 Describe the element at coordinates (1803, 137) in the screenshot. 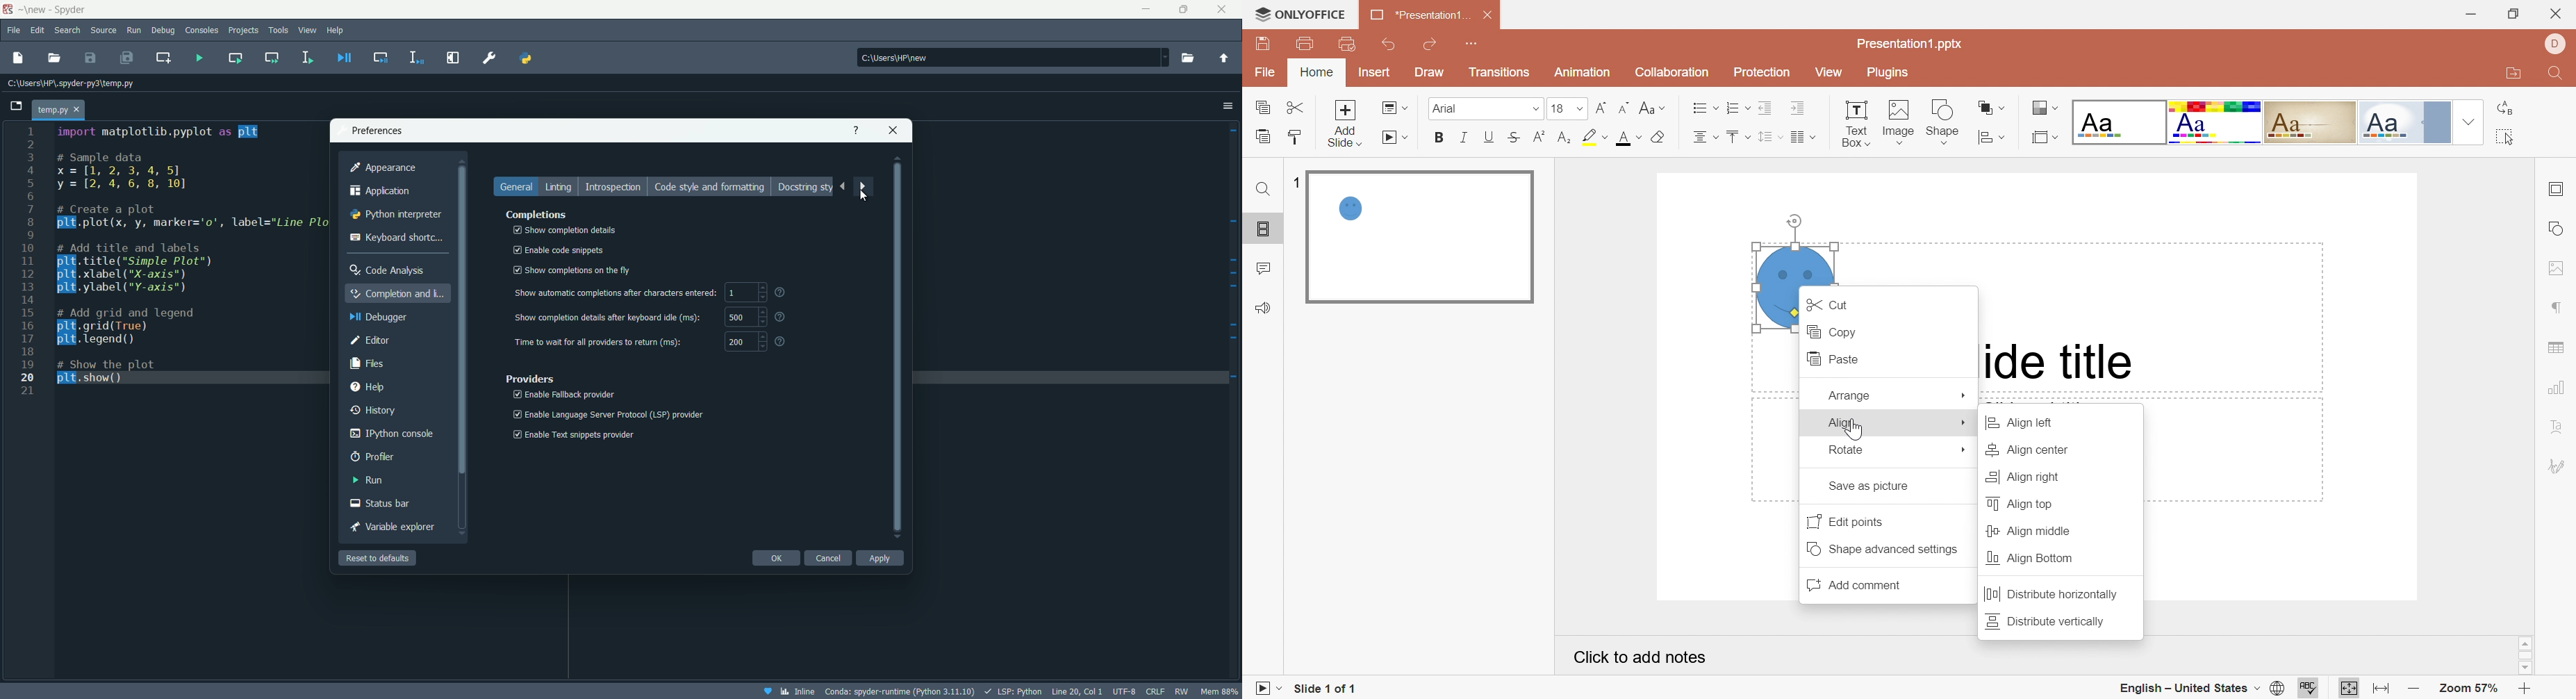

I see `Insert columns` at that location.